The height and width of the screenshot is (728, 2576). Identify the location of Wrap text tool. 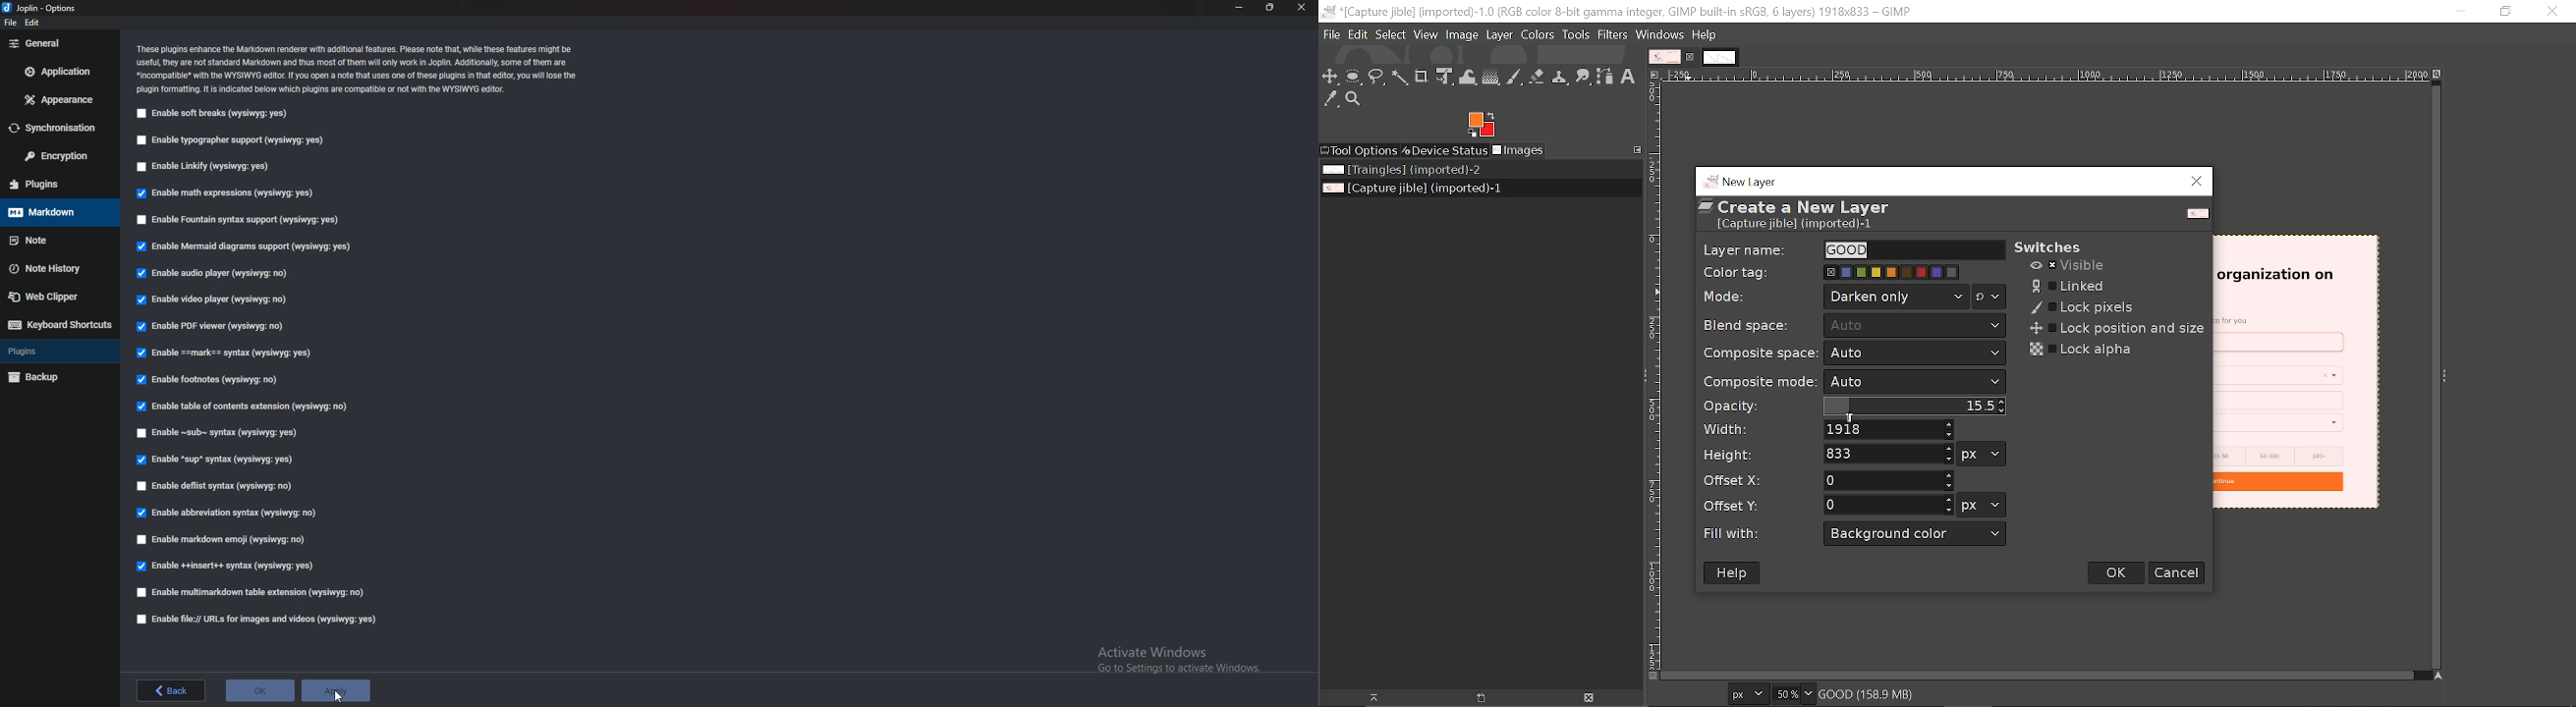
(1468, 77).